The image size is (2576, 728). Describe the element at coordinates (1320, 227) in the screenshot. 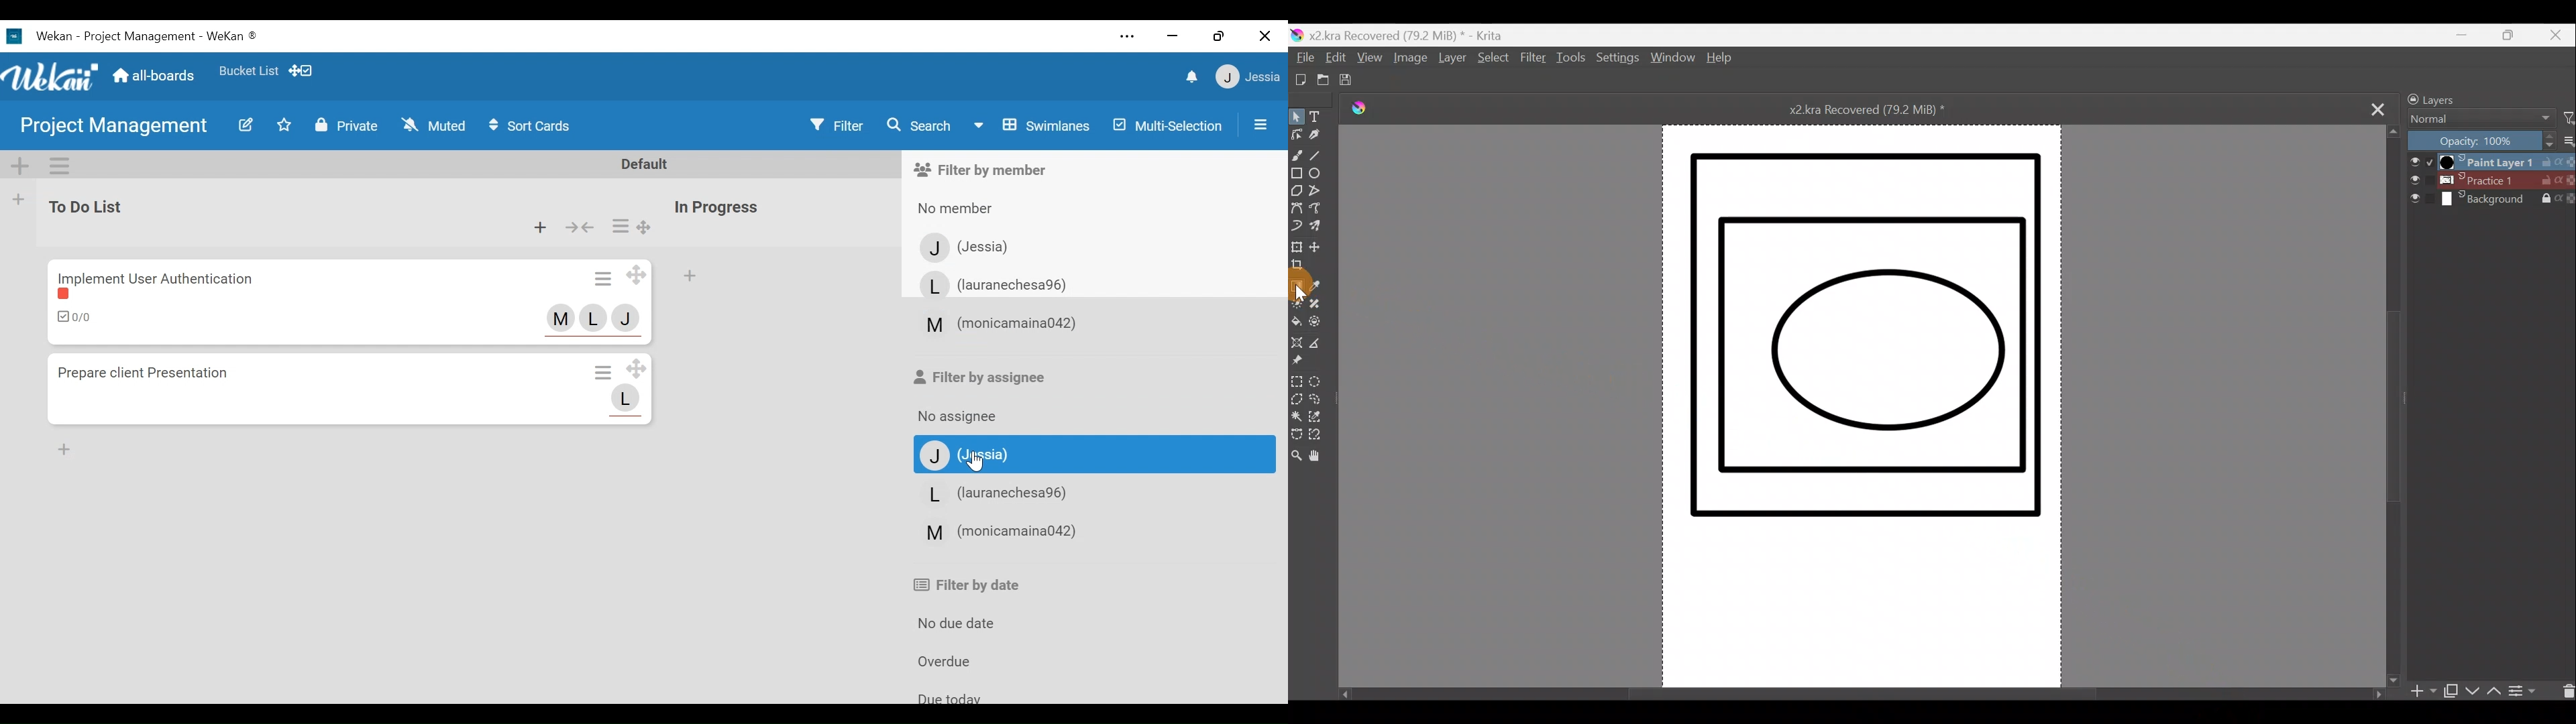

I see `Multibrush tool` at that location.